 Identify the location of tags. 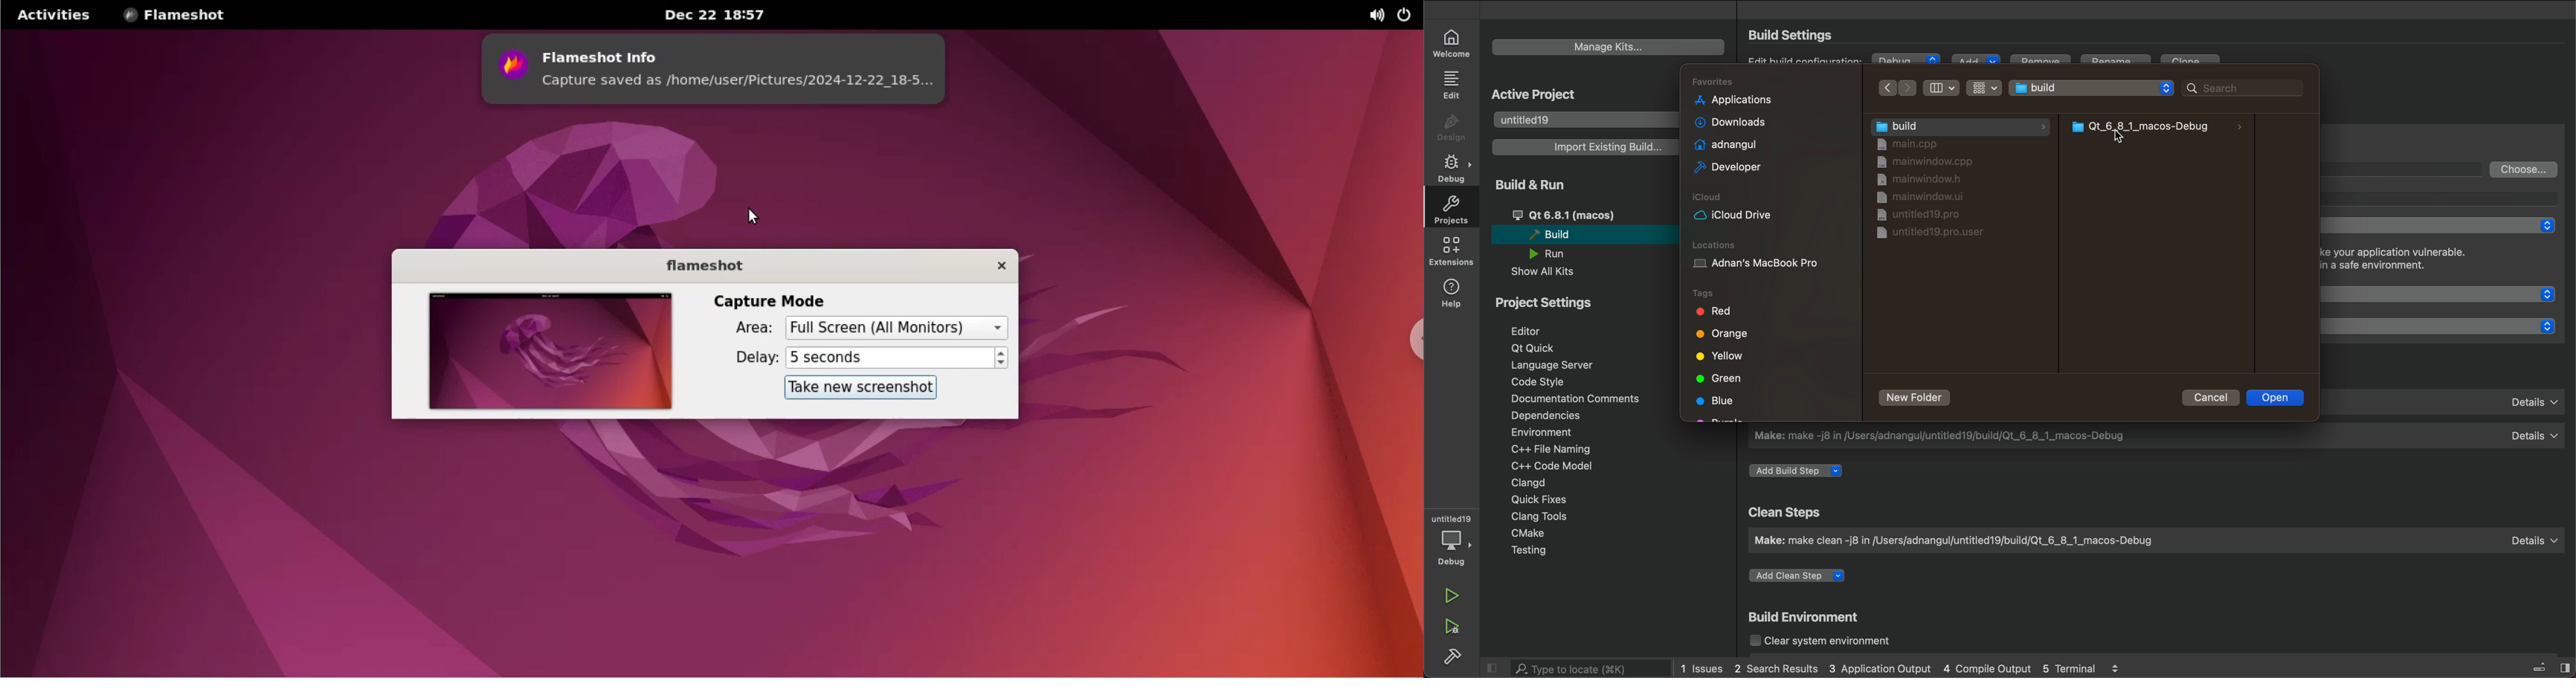
(1724, 291).